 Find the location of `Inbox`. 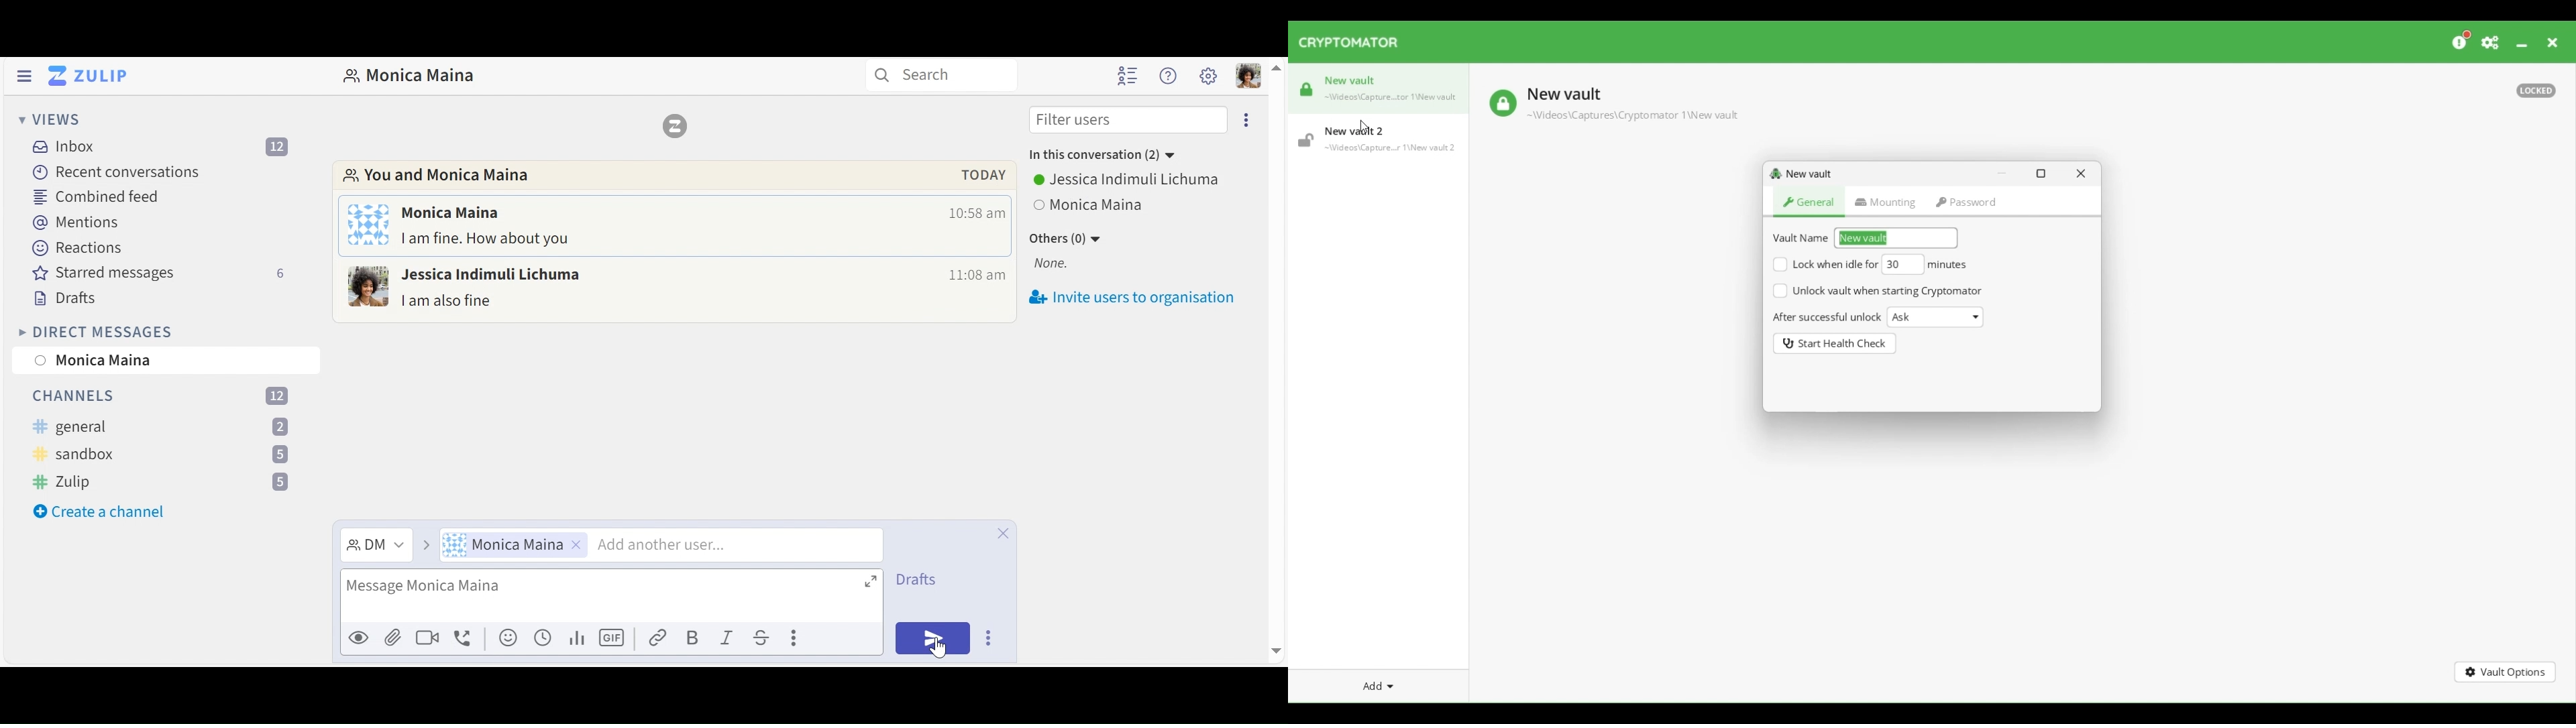

Inbox is located at coordinates (166, 148).